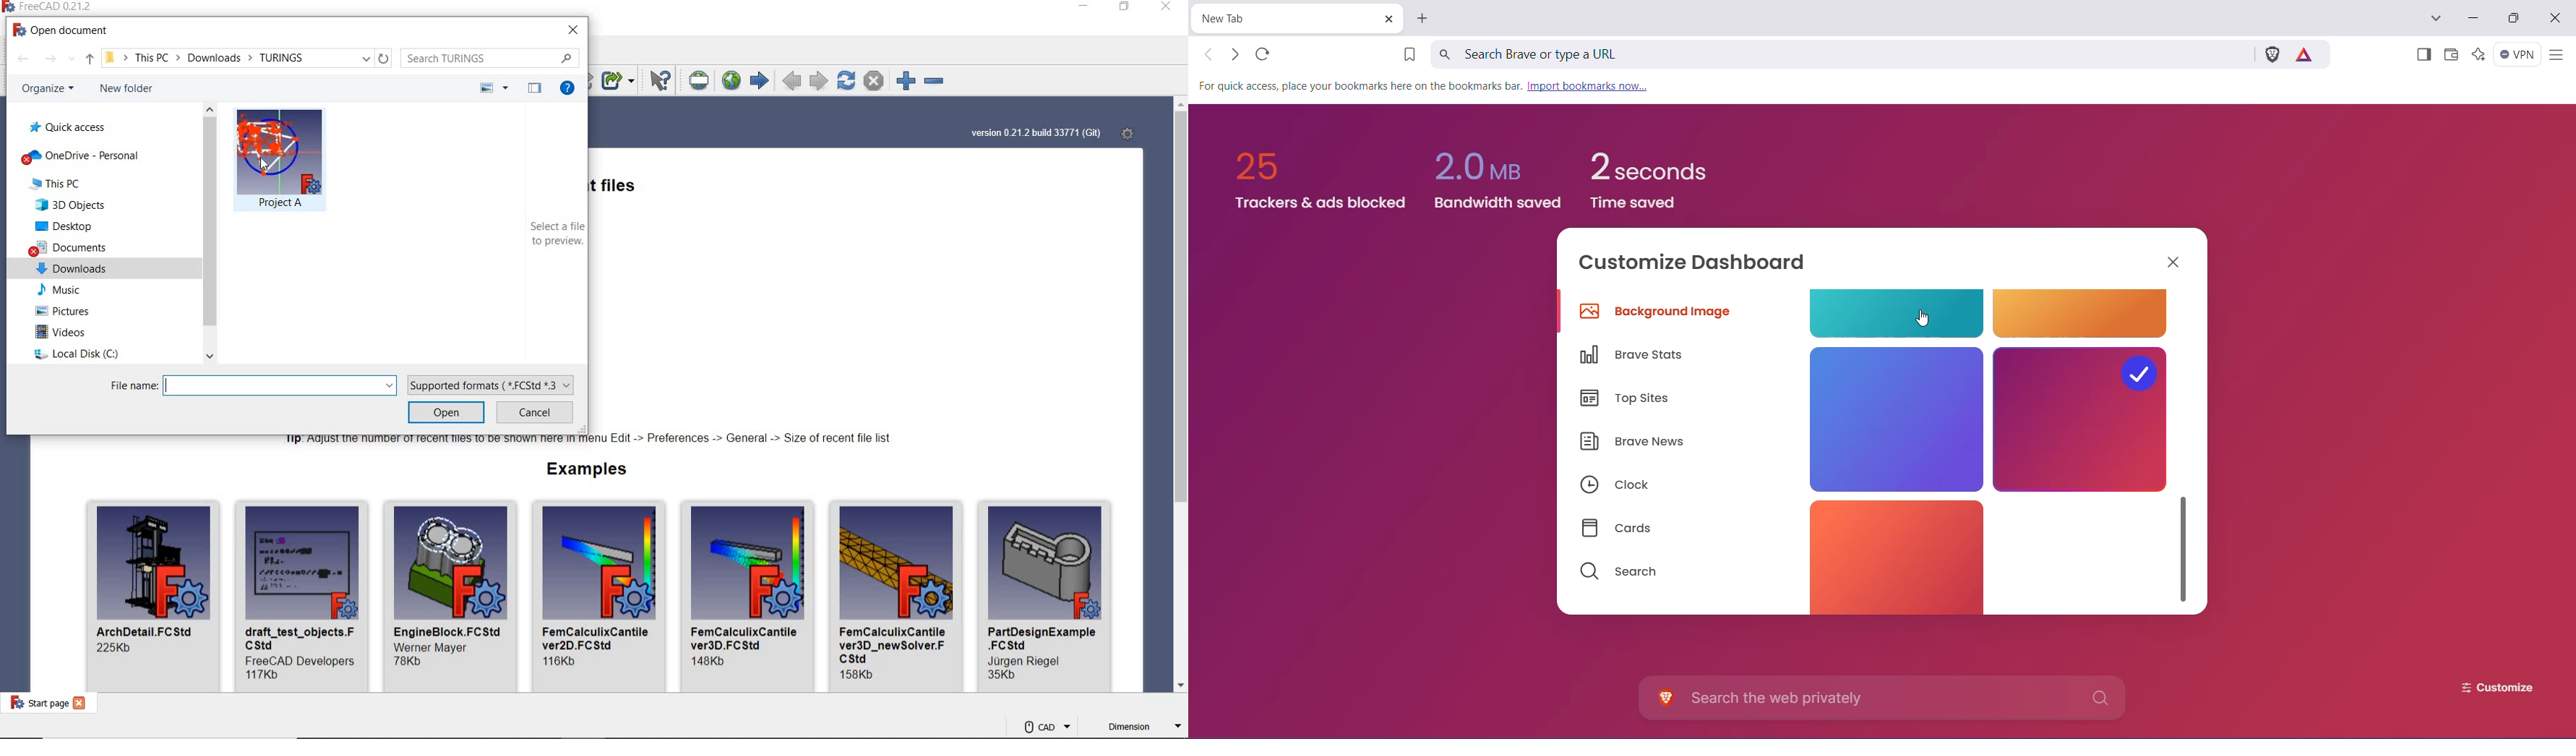  Describe the element at coordinates (571, 88) in the screenshot. I see `GET HELP` at that location.